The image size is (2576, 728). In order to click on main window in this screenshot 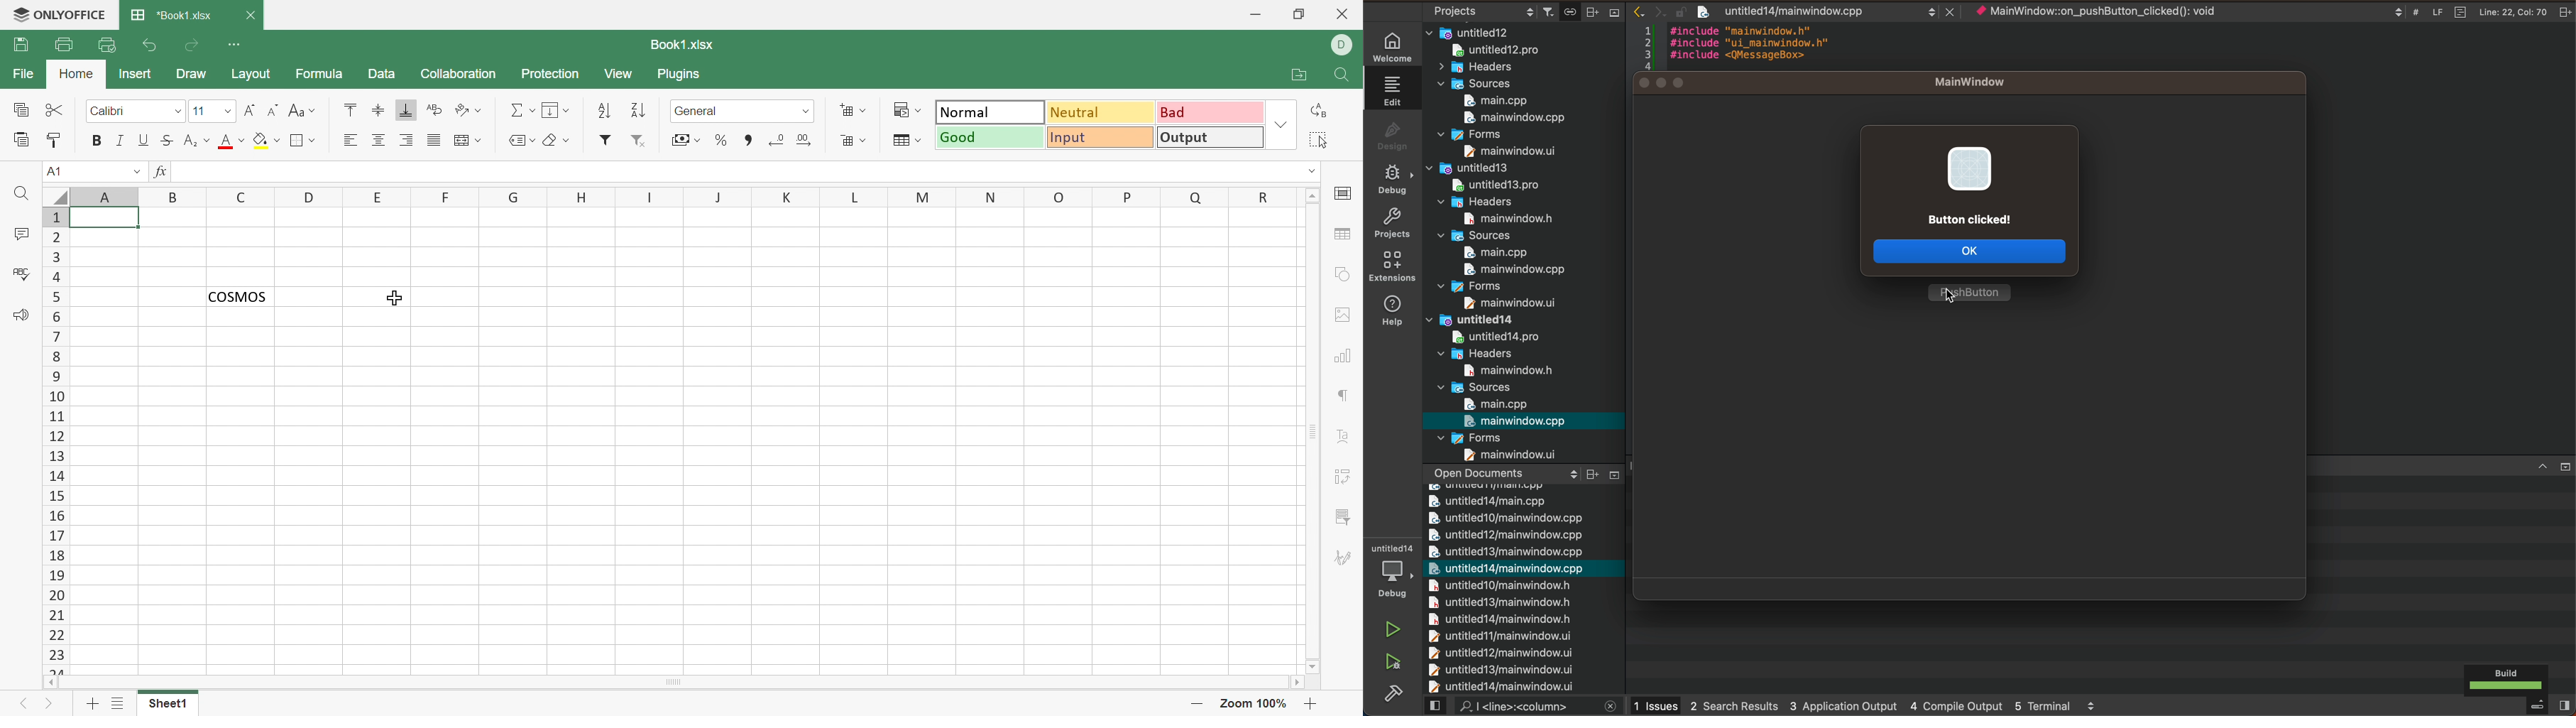, I will do `click(1510, 269)`.